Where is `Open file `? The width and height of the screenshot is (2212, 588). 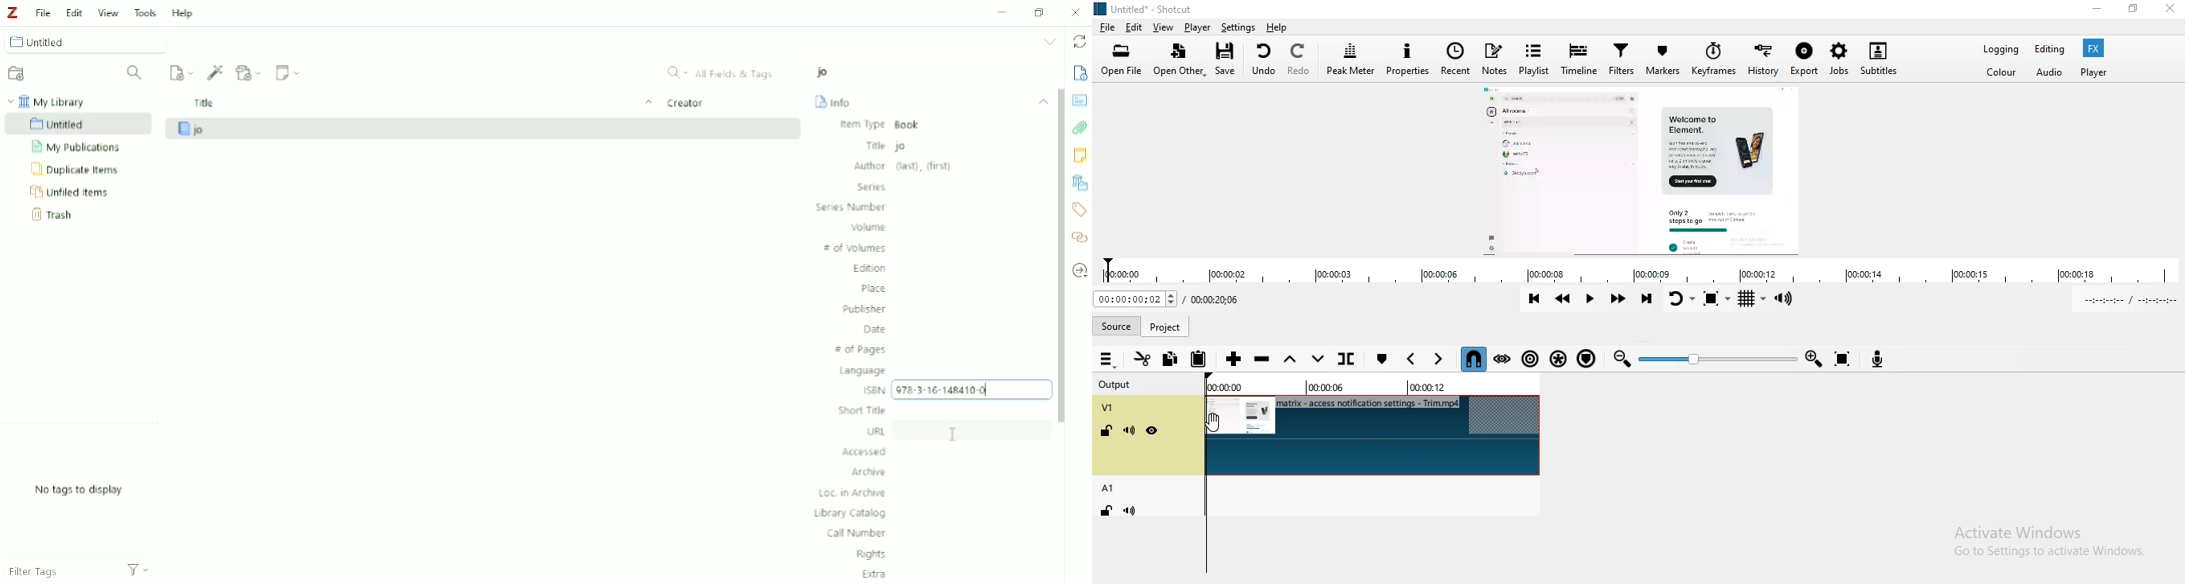 Open file  is located at coordinates (1123, 59).